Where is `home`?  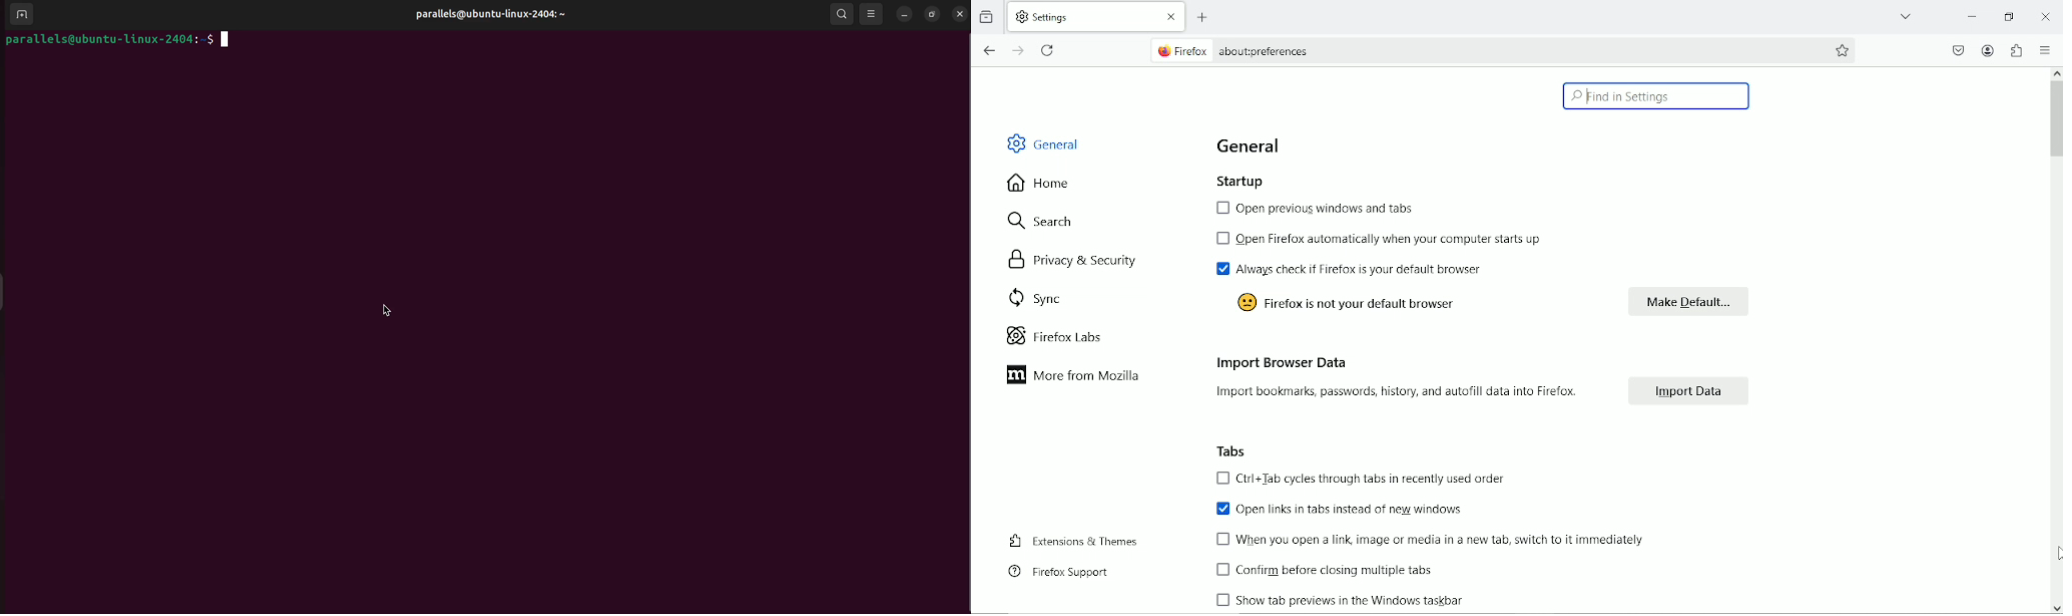 home is located at coordinates (1039, 182).